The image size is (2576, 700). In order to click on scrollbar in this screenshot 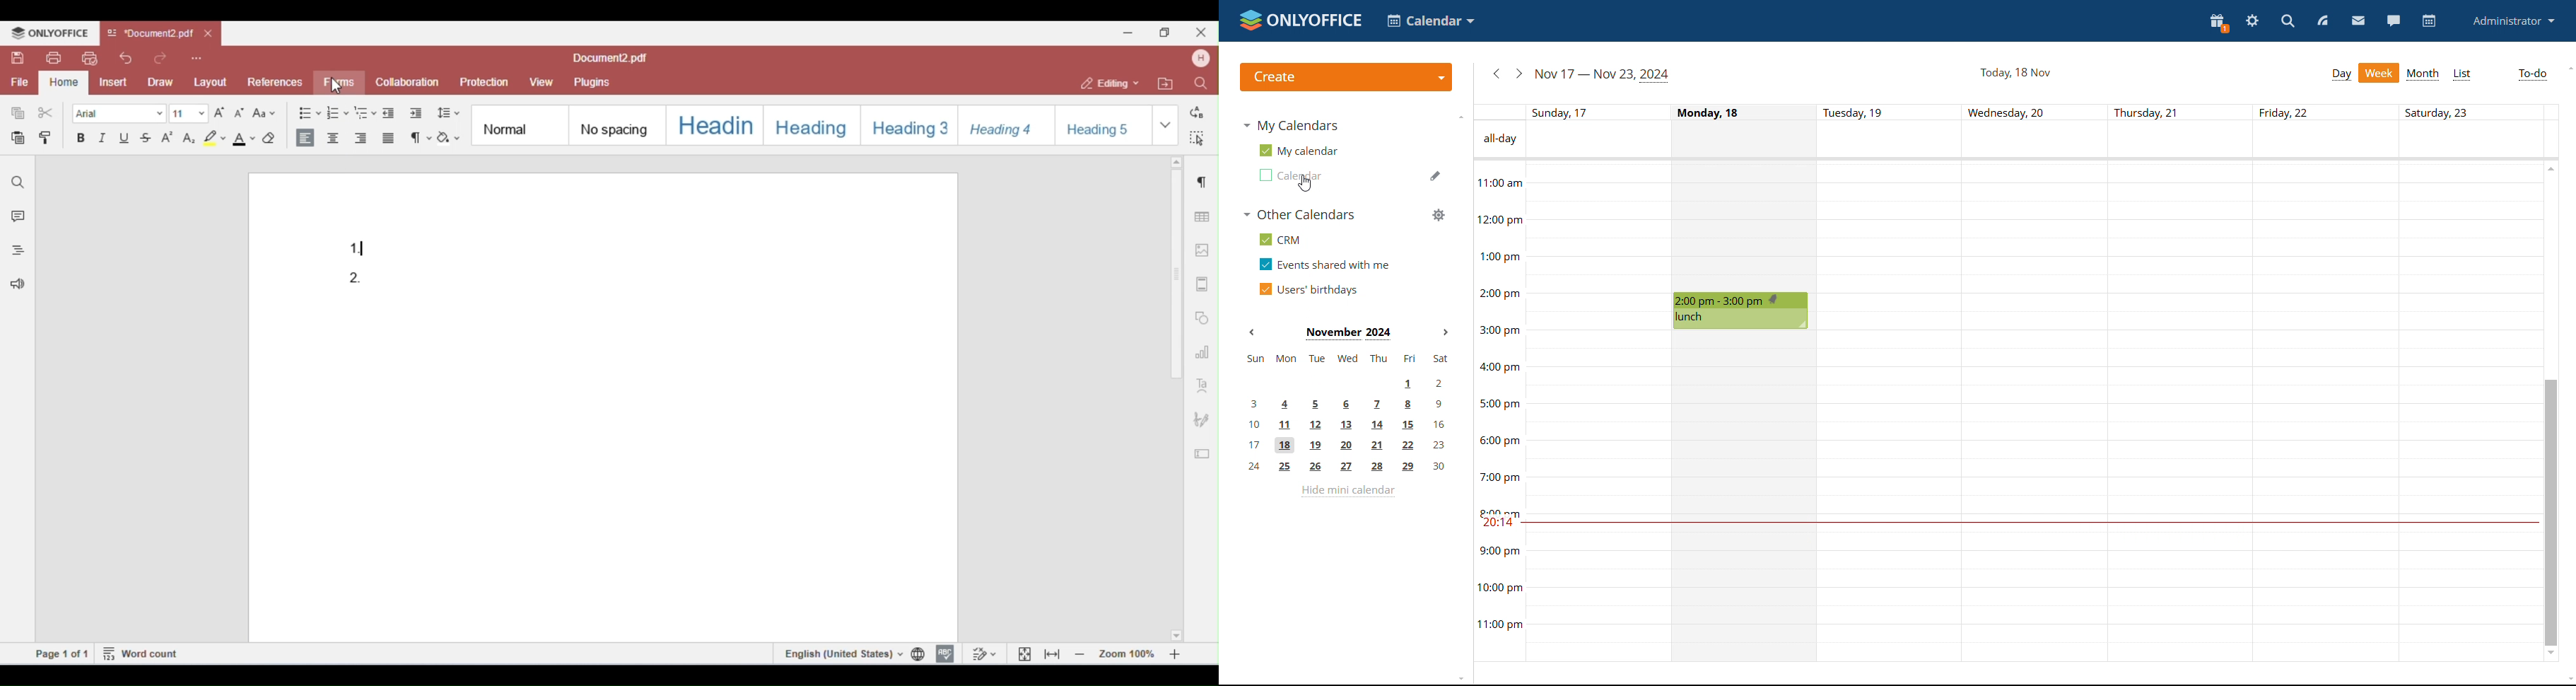, I will do `click(2550, 513)`.